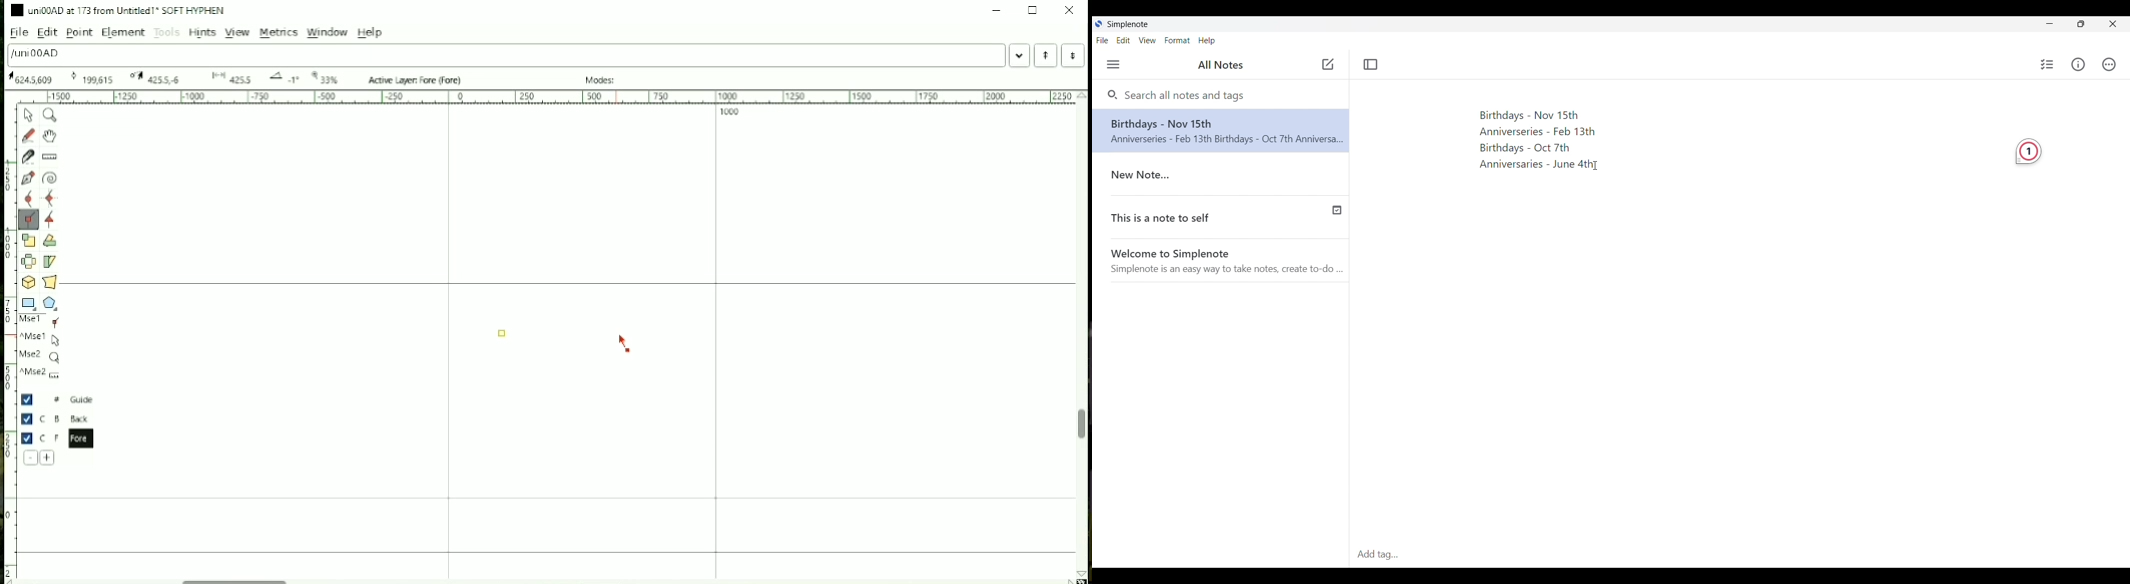  Describe the element at coordinates (42, 339) in the screenshot. I see `^Mse1` at that location.